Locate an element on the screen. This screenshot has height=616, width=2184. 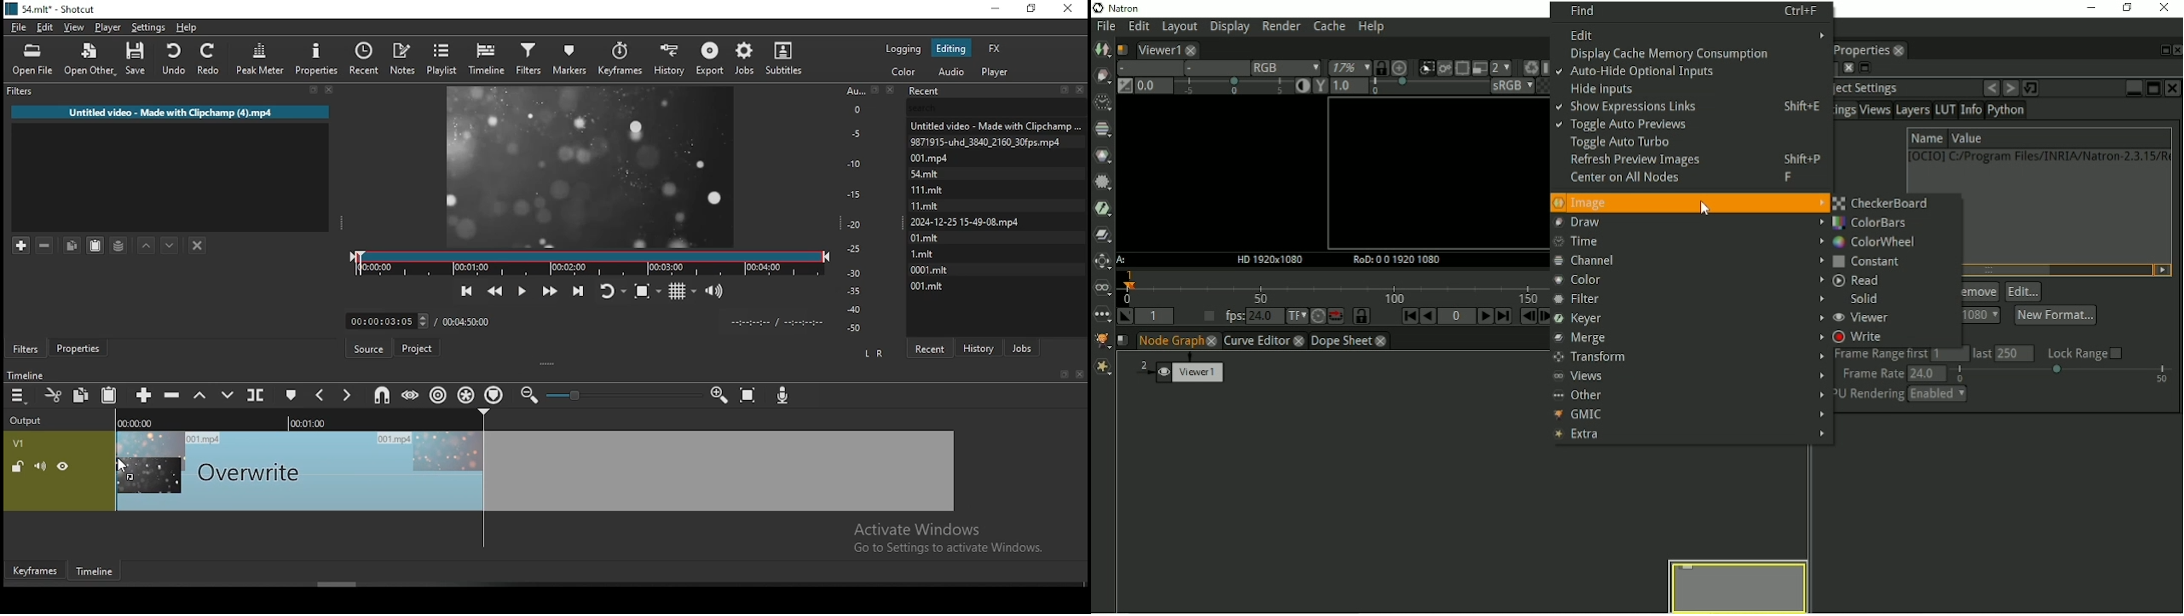
cut is located at coordinates (54, 394).